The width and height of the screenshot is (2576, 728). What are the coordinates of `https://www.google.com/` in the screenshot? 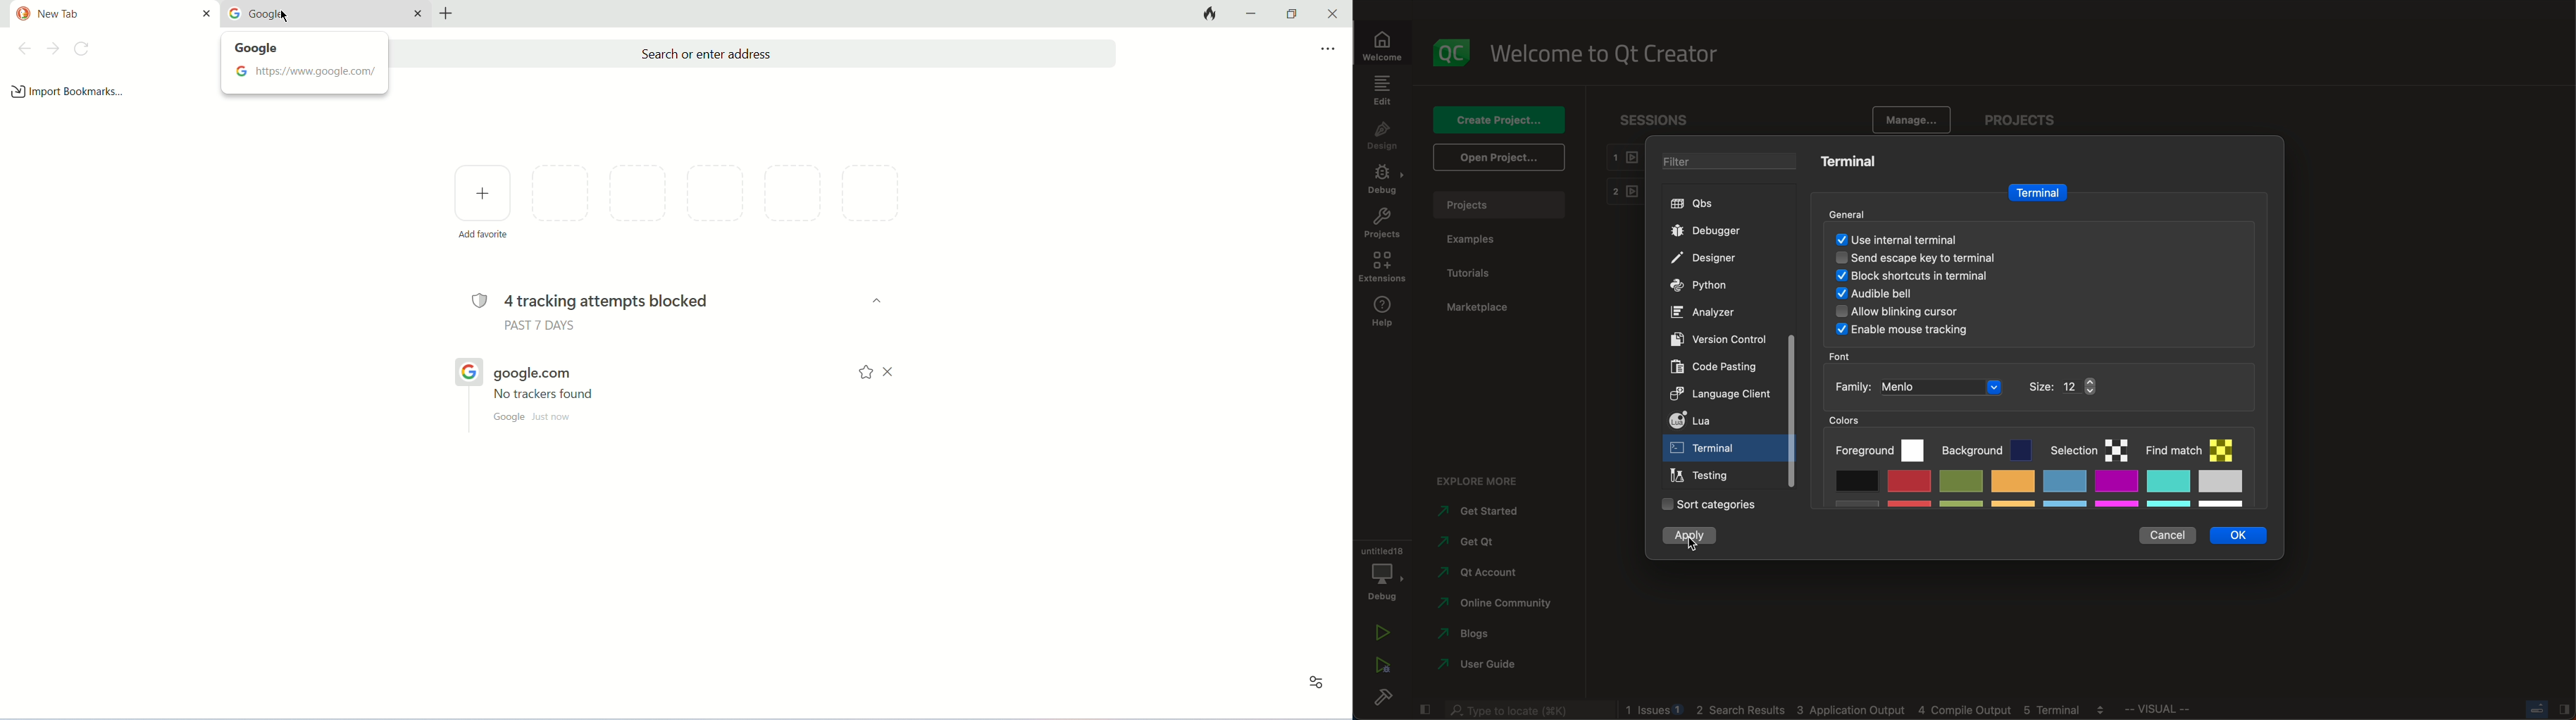 It's located at (320, 72).